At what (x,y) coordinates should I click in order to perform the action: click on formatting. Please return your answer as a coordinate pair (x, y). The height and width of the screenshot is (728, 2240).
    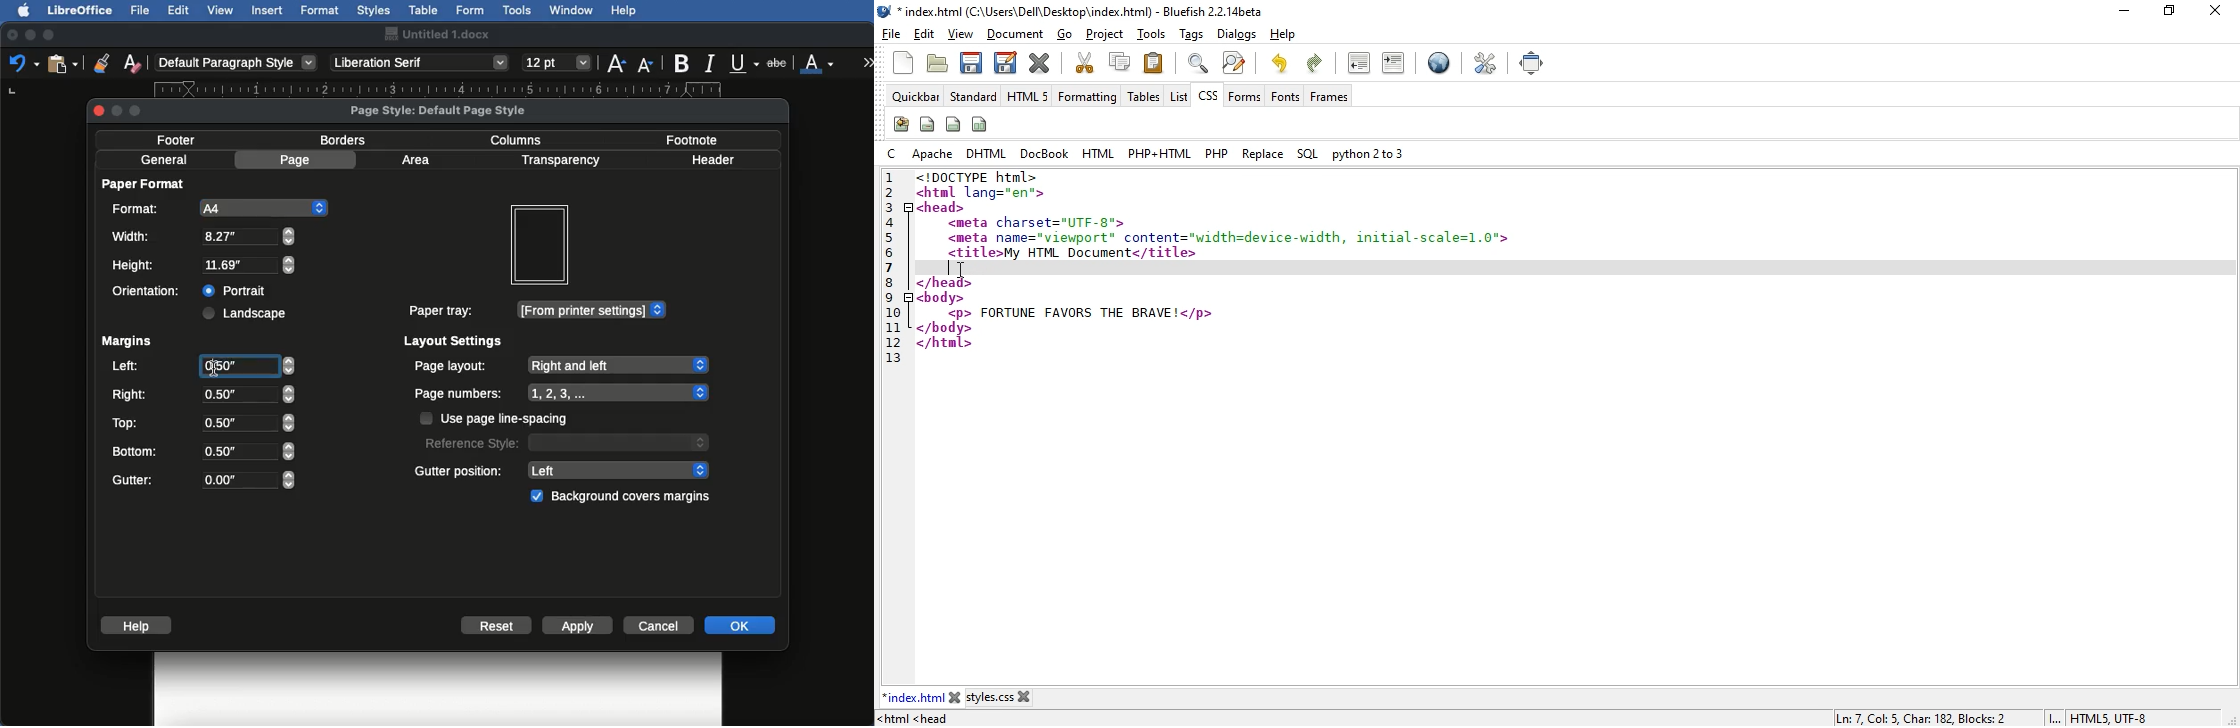
    Looking at the image, I should click on (1087, 98).